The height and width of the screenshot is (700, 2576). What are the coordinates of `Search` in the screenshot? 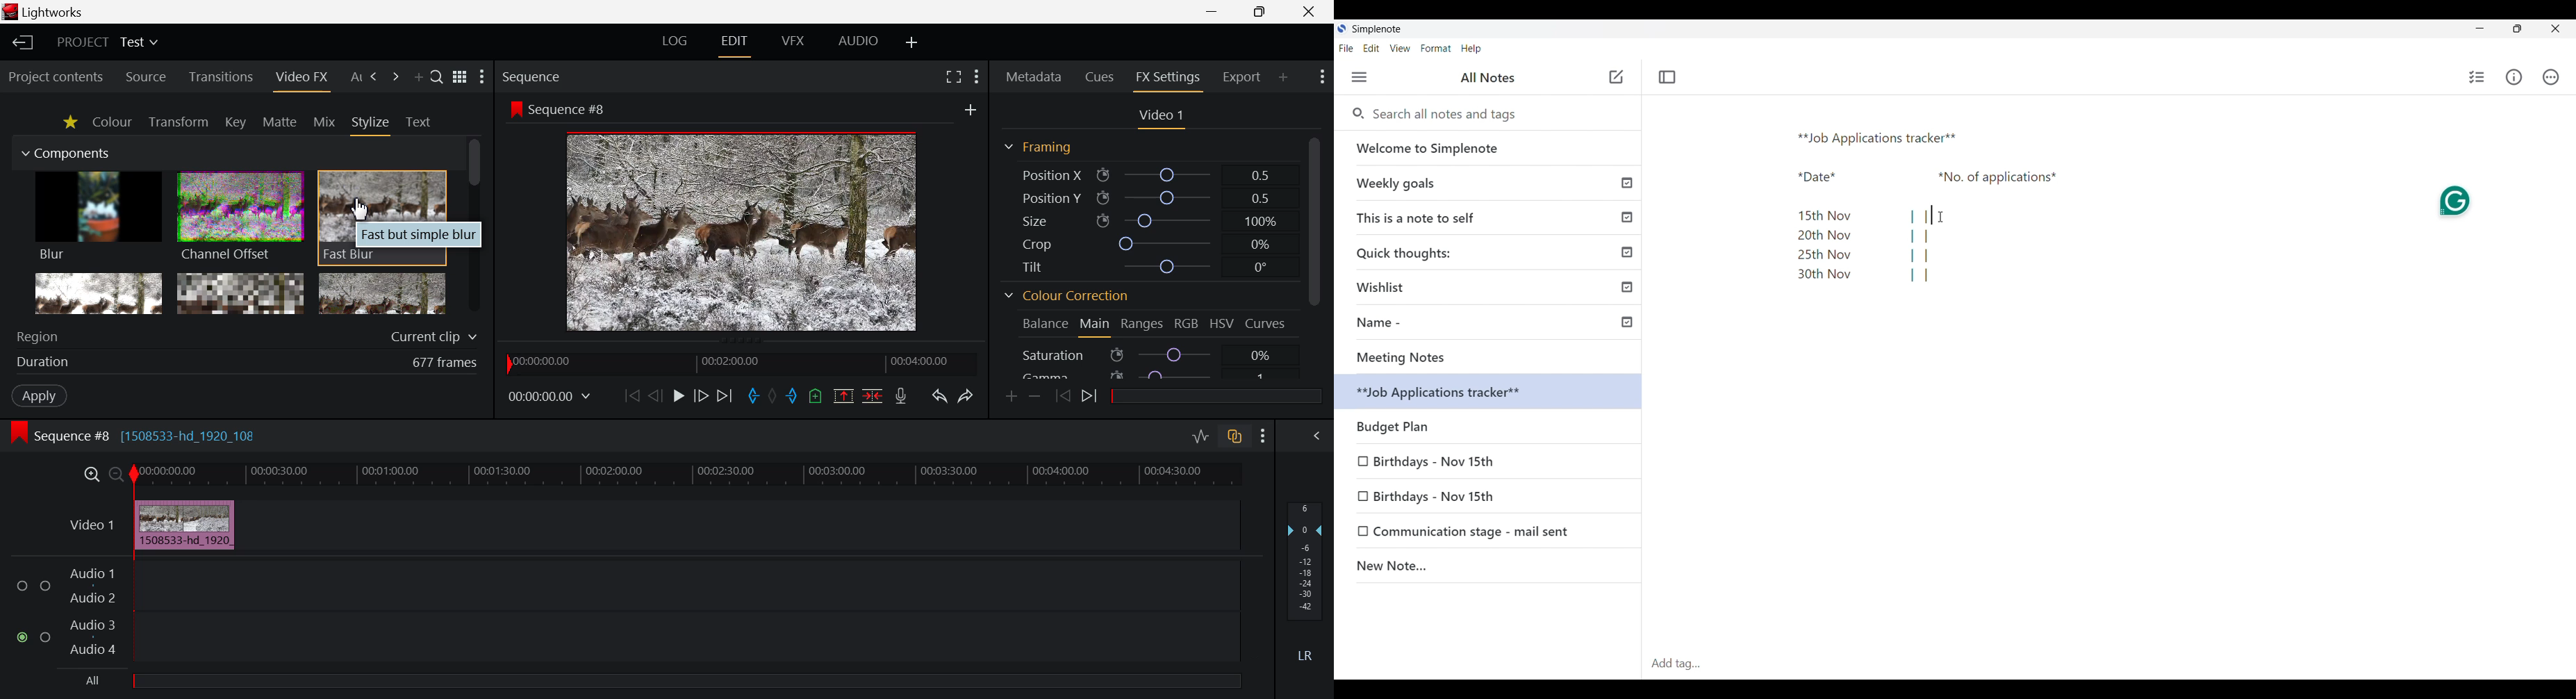 It's located at (436, 76).